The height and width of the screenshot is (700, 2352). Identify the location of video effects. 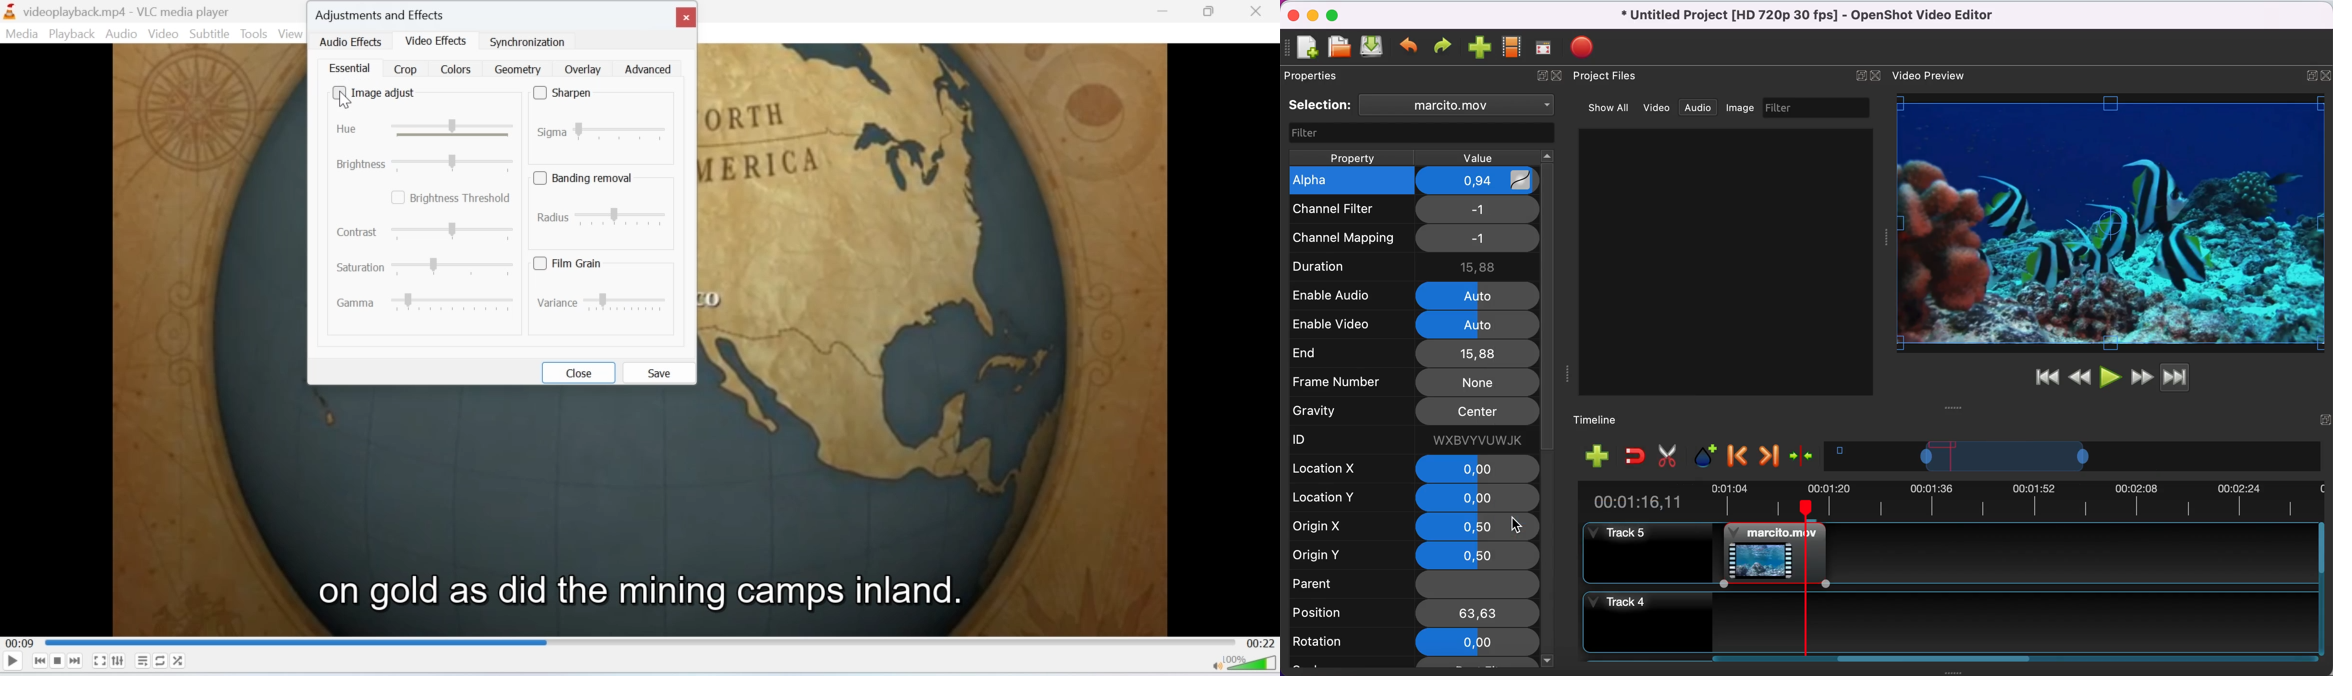
(437, 39).